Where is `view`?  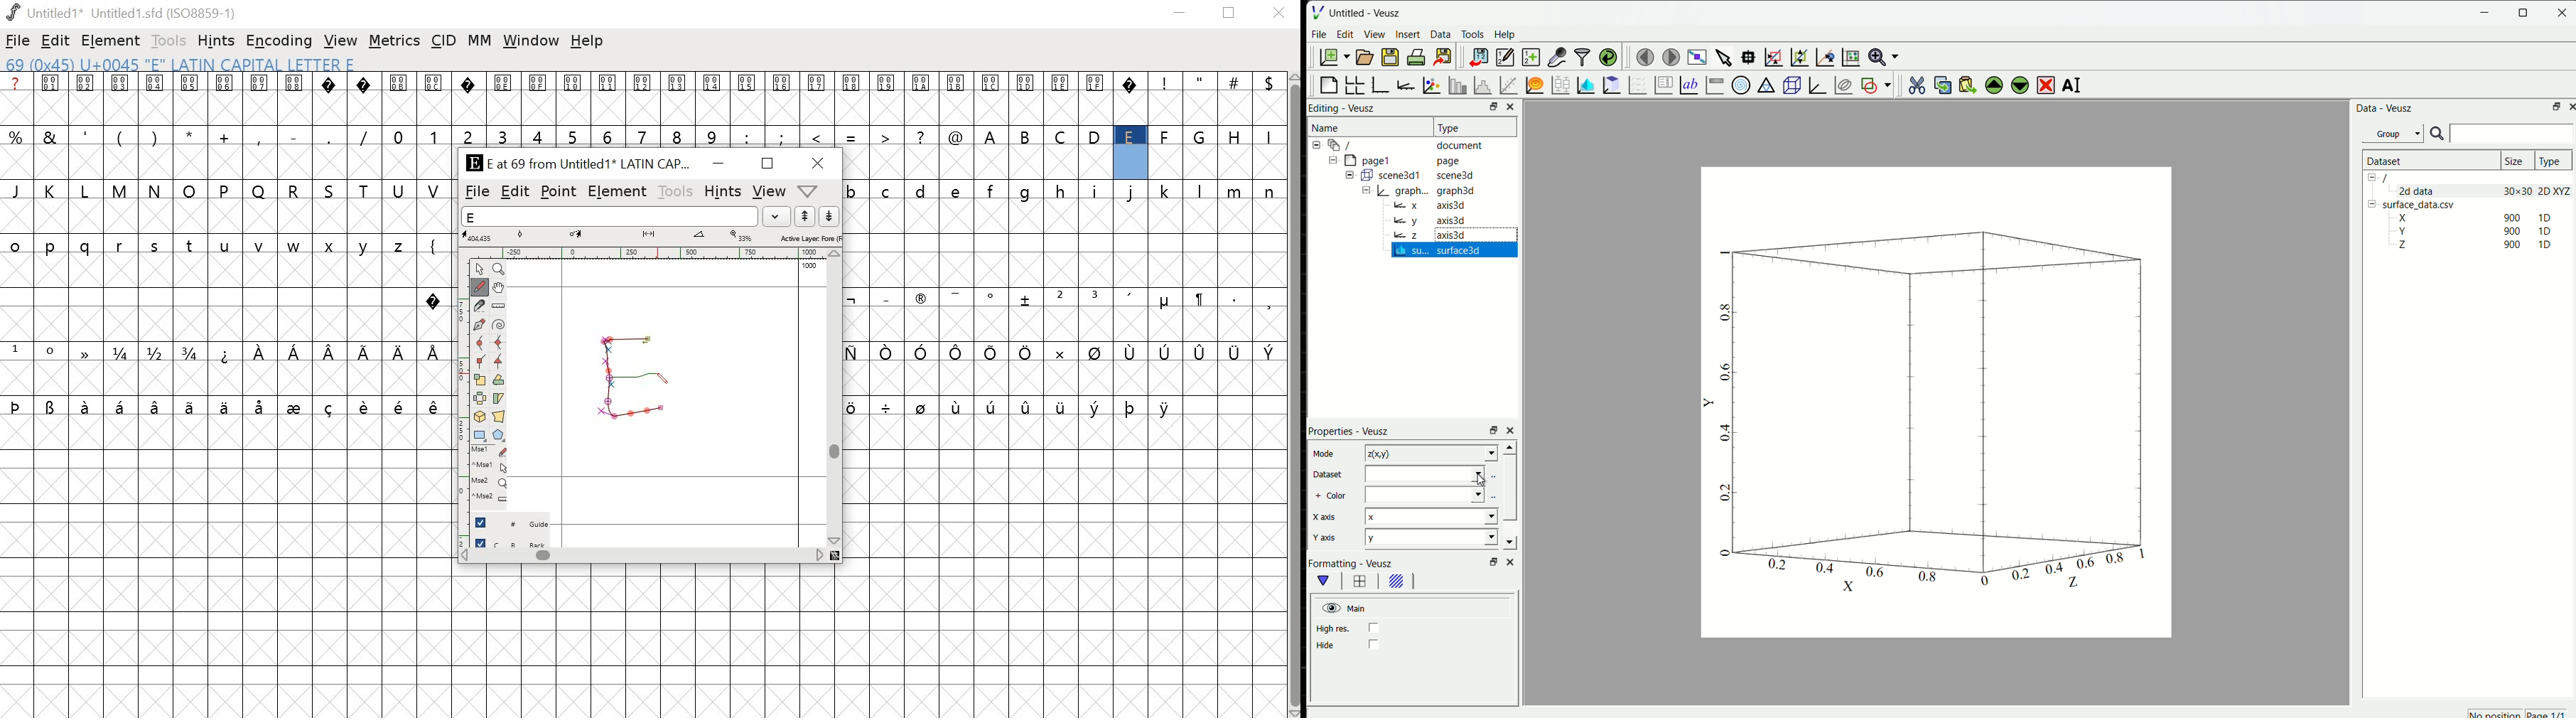 view is located at coordinates (341, 41).